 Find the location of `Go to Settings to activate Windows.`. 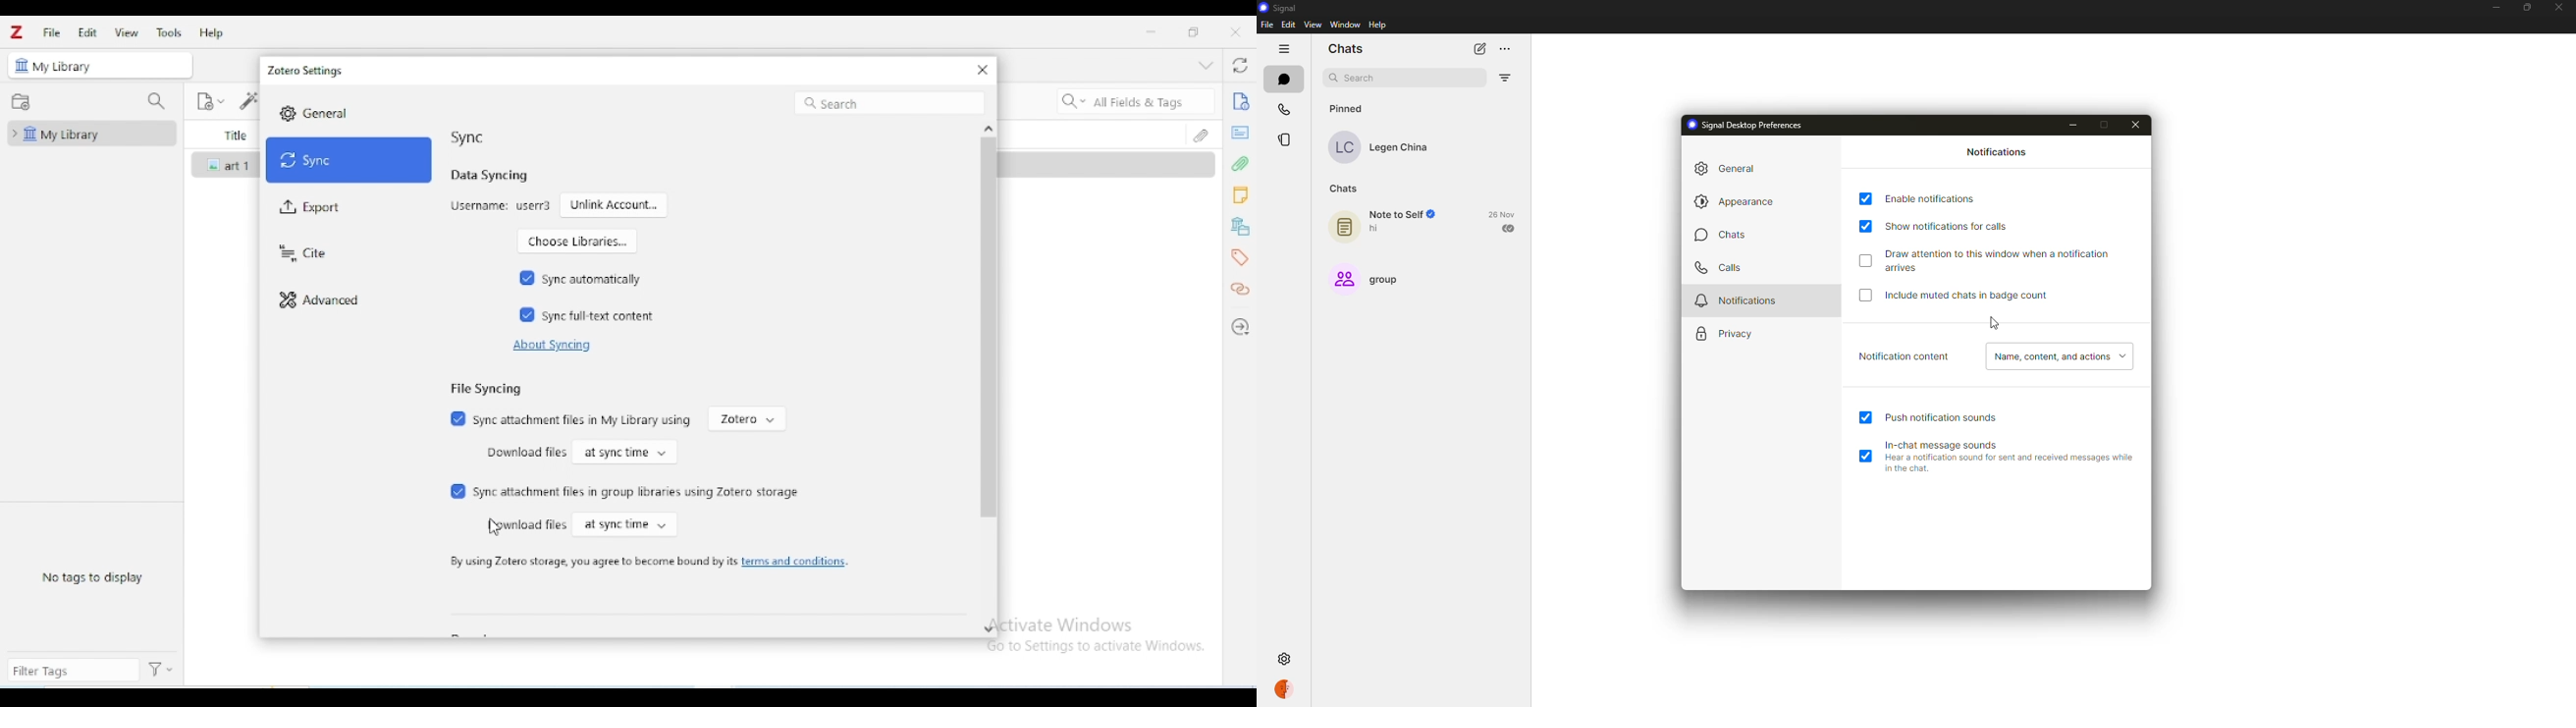

Go to Settings to activate Windows. is located at coordinates (1100, 646).